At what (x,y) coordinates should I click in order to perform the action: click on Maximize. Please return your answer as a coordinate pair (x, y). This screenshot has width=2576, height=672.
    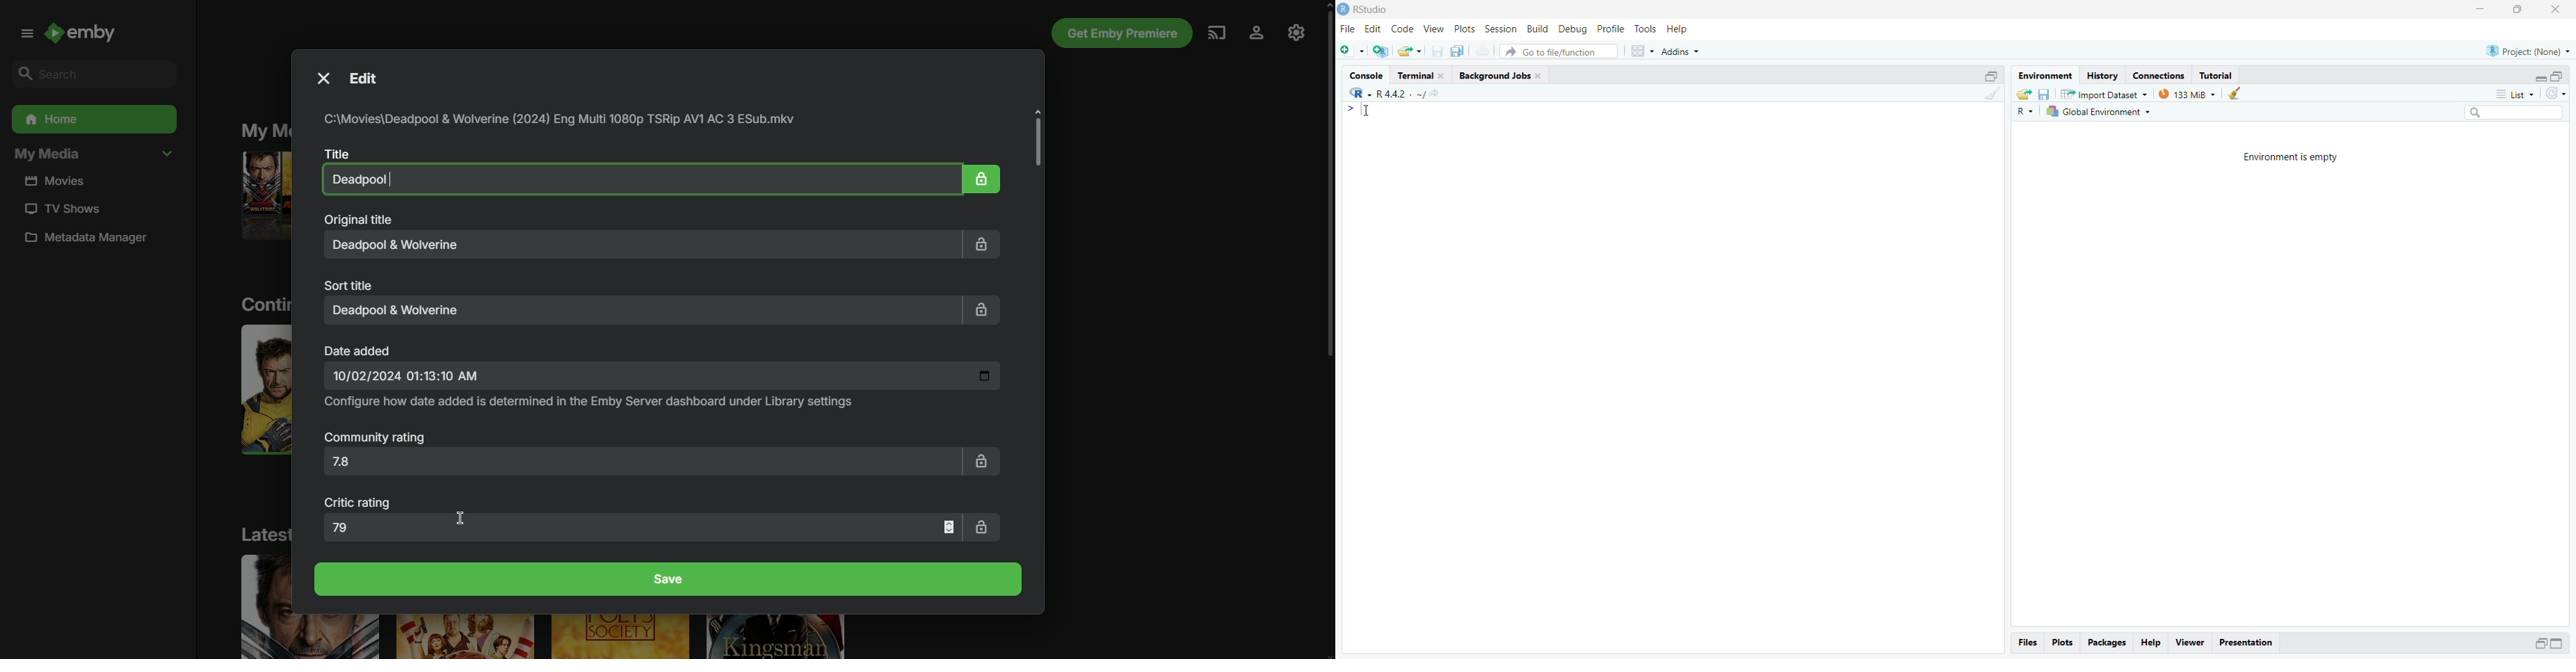
    Looking at the image, I should click on (2557, 644).